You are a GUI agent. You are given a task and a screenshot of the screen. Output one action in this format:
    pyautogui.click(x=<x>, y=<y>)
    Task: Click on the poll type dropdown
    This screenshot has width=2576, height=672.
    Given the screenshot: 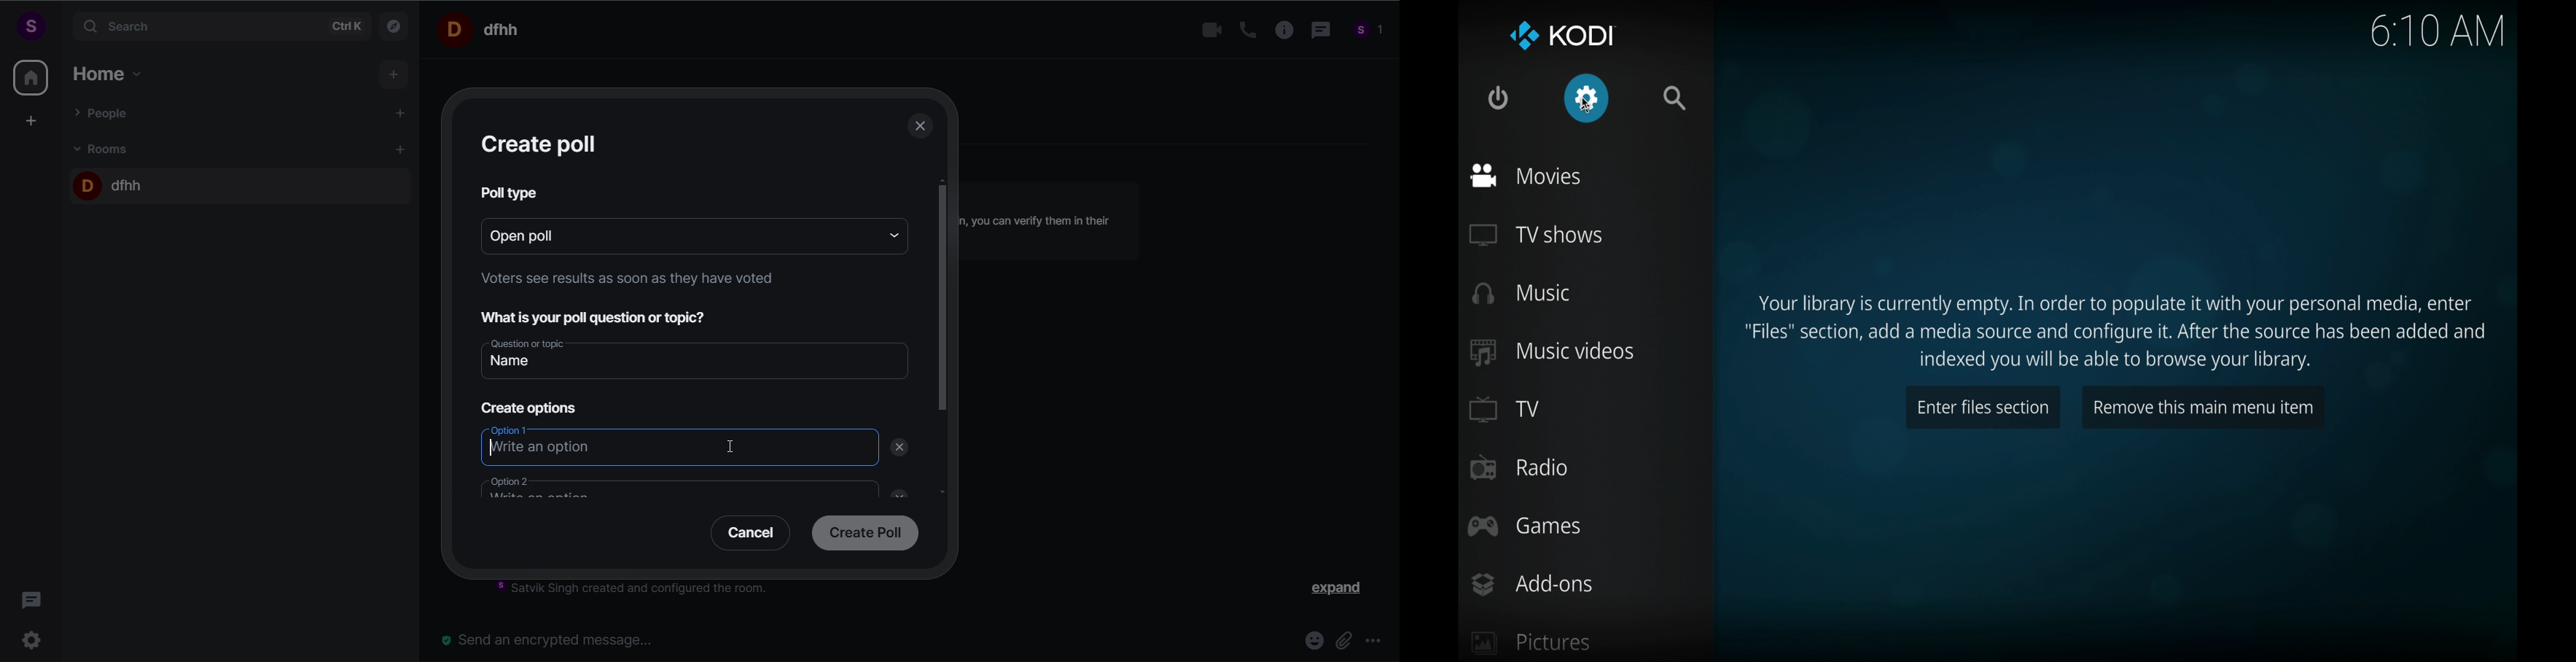 What is the action you would take?
    pyautogui.click(x=889, y=234)
    